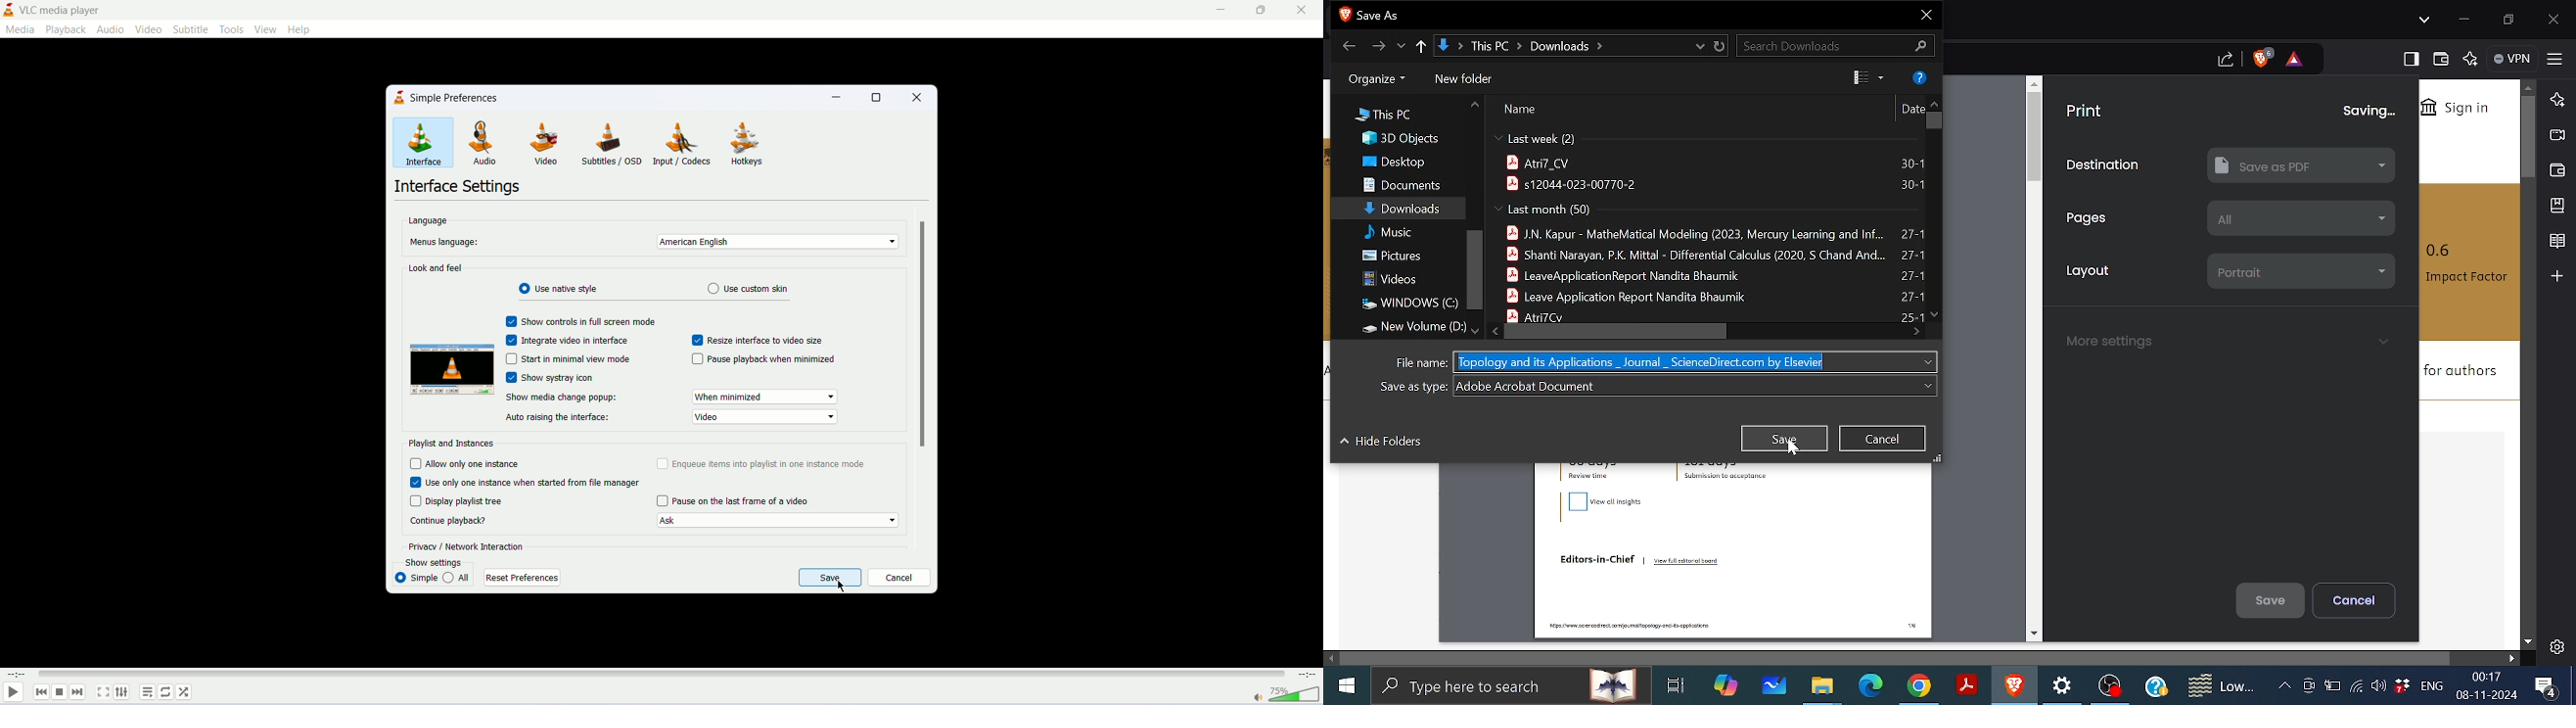  I want to click on ENG, so click(2433, 685).